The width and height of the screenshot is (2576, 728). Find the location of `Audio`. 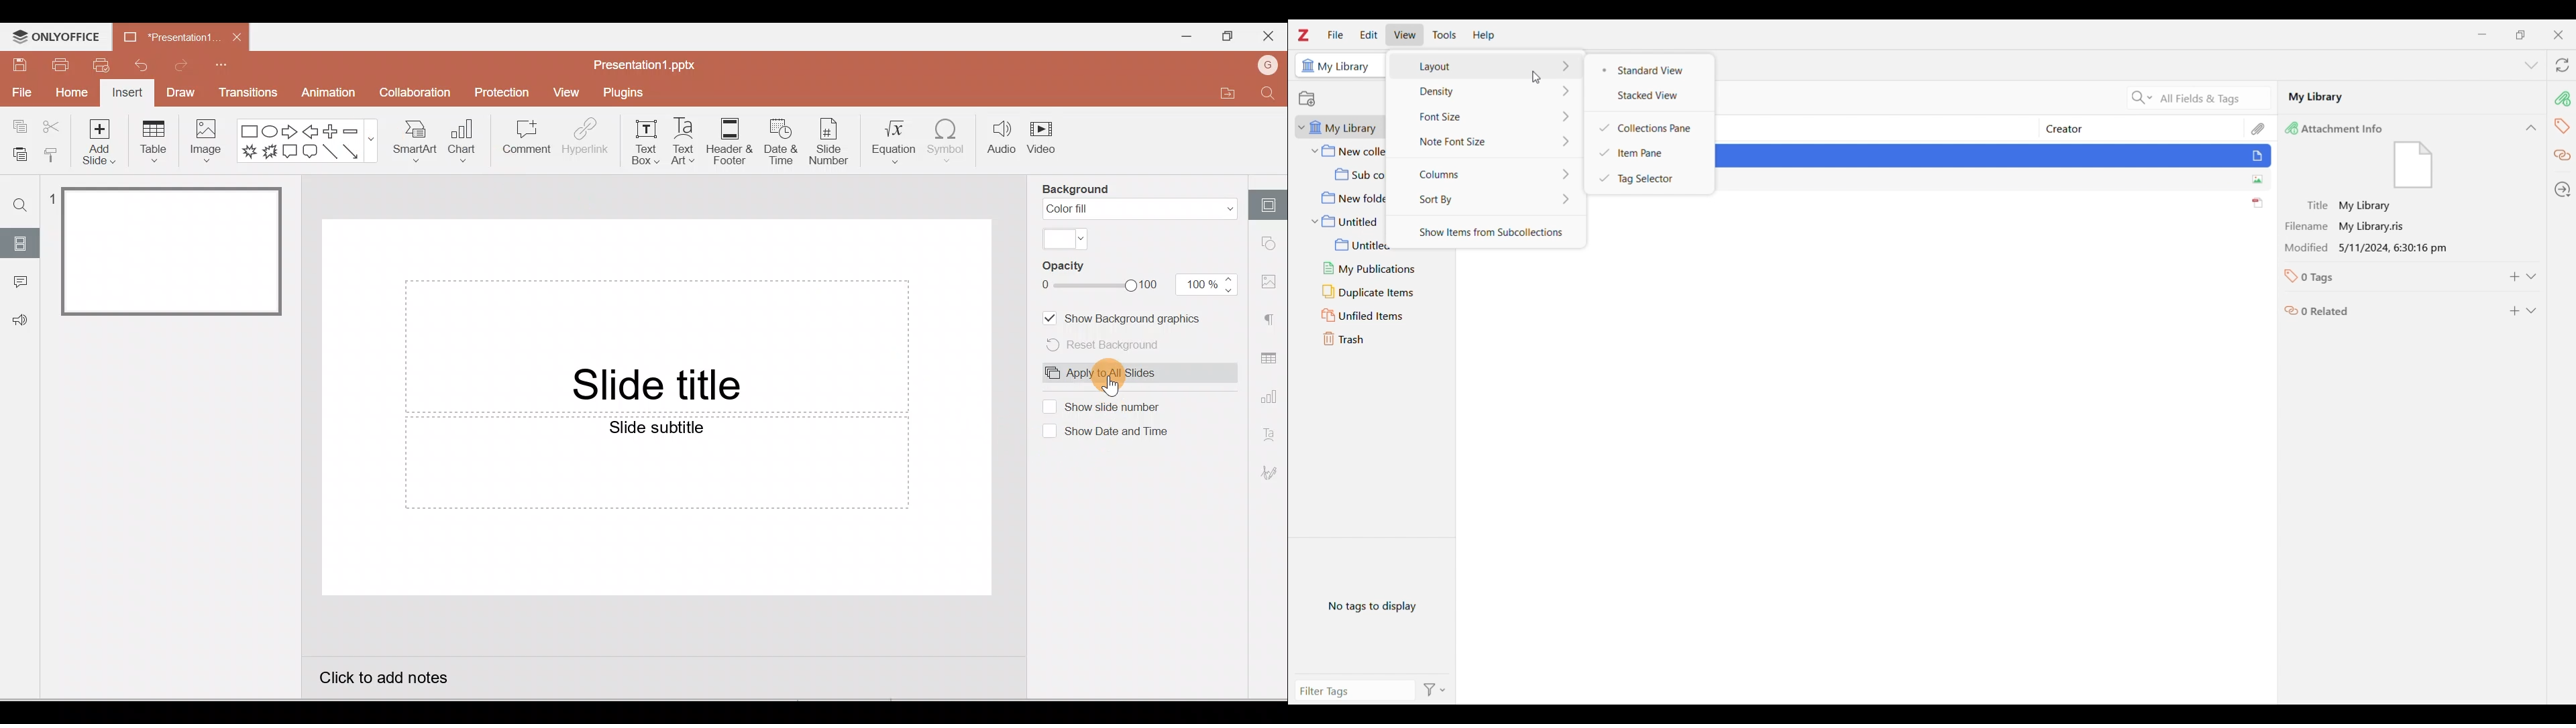

Audio is located at coordinates (1000, 141).